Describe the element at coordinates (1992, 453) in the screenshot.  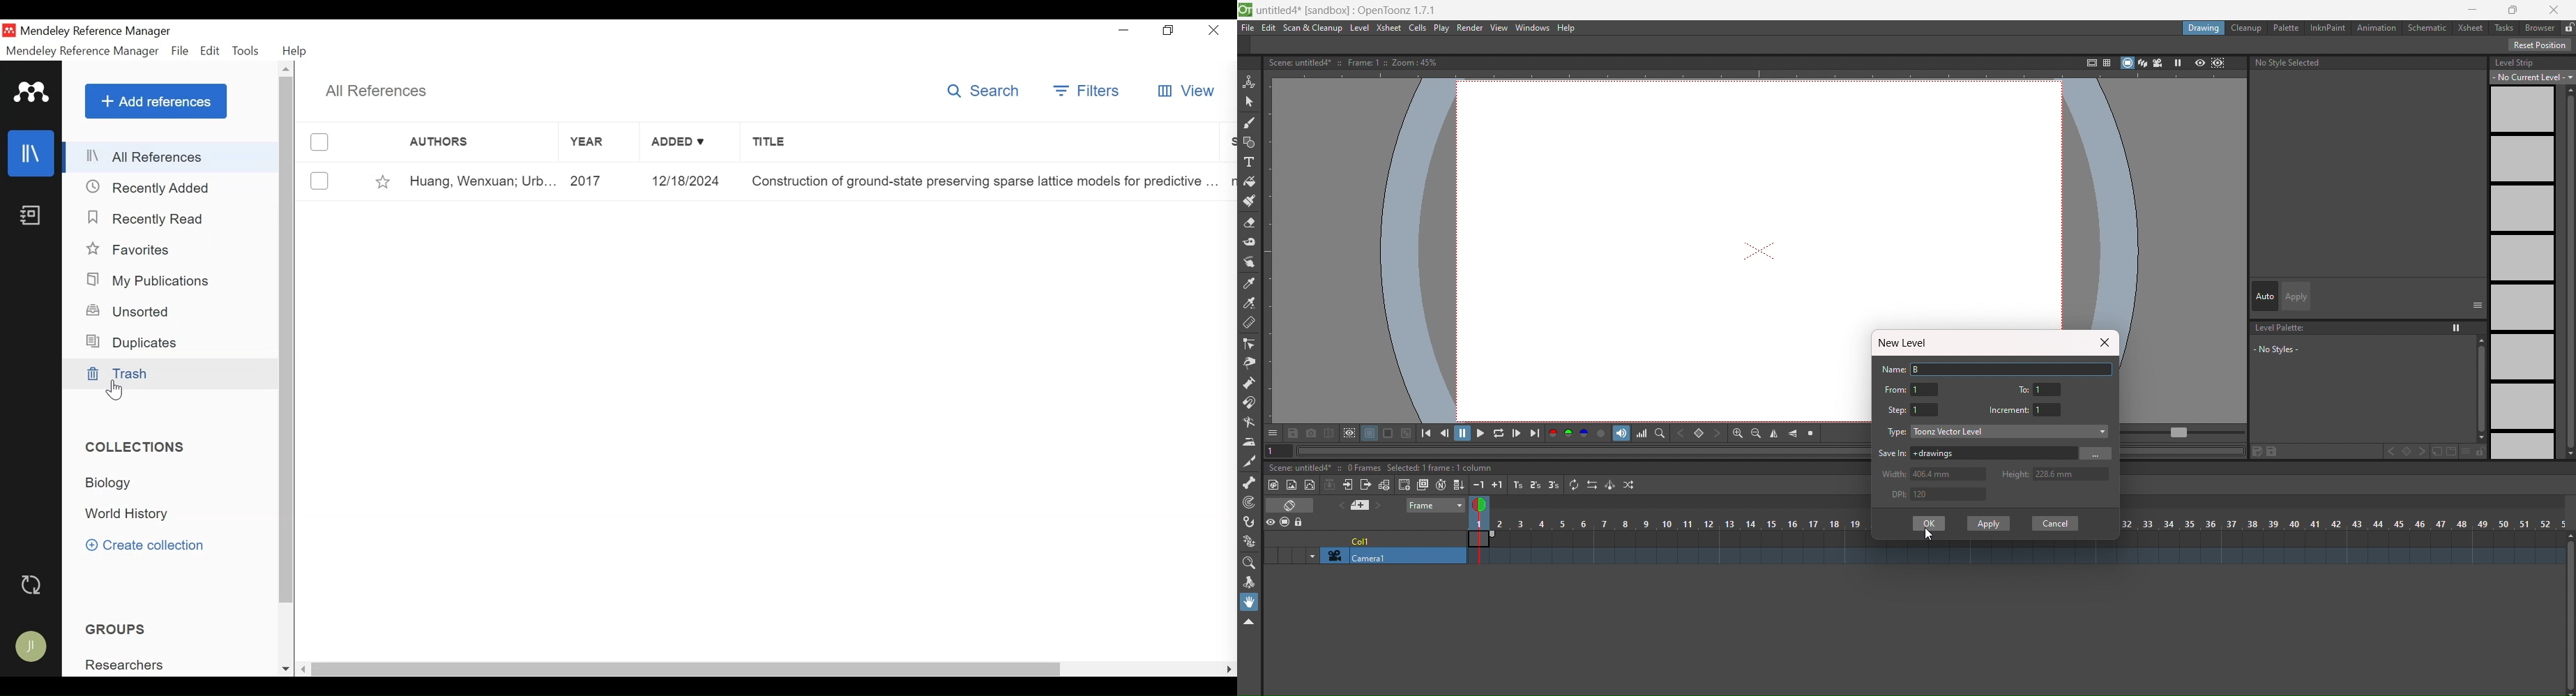
I see `+drawings` at that location.